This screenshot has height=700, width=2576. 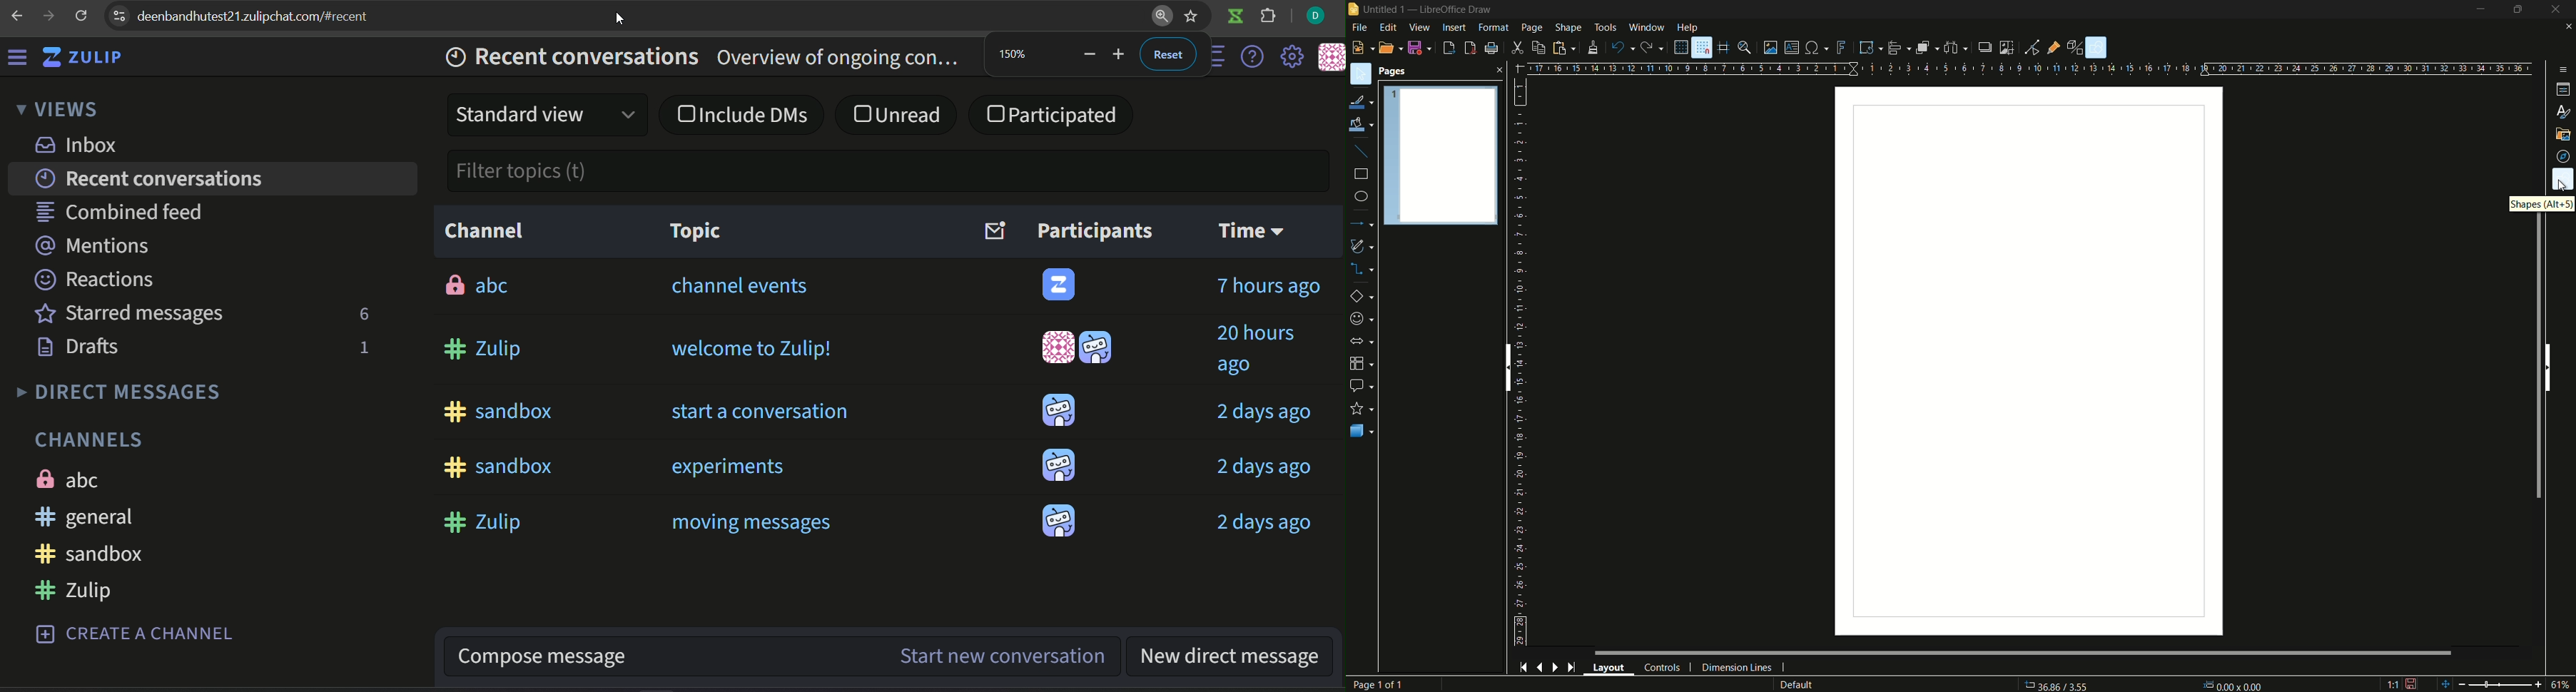 I want to click on bookmark, so click(x=1192, y=17).